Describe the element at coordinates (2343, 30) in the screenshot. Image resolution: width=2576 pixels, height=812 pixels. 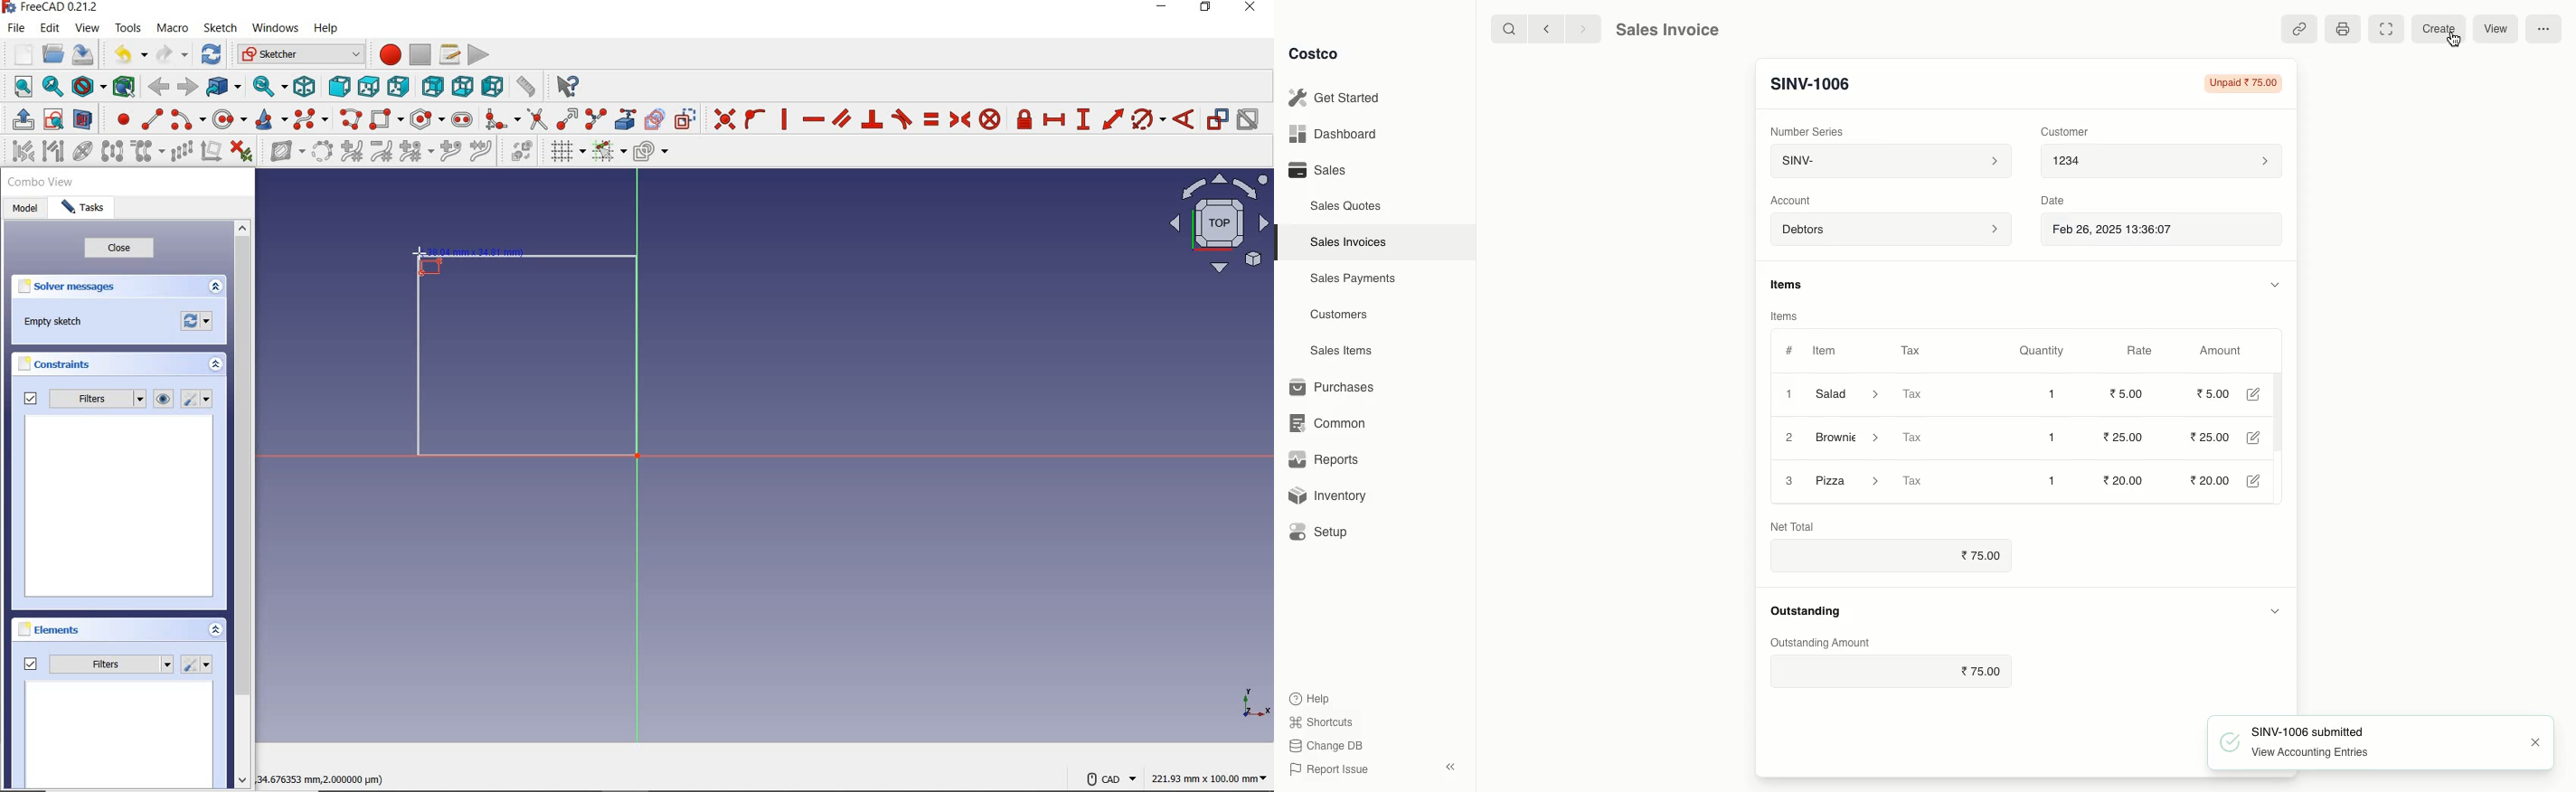
I see `Print` at that location.